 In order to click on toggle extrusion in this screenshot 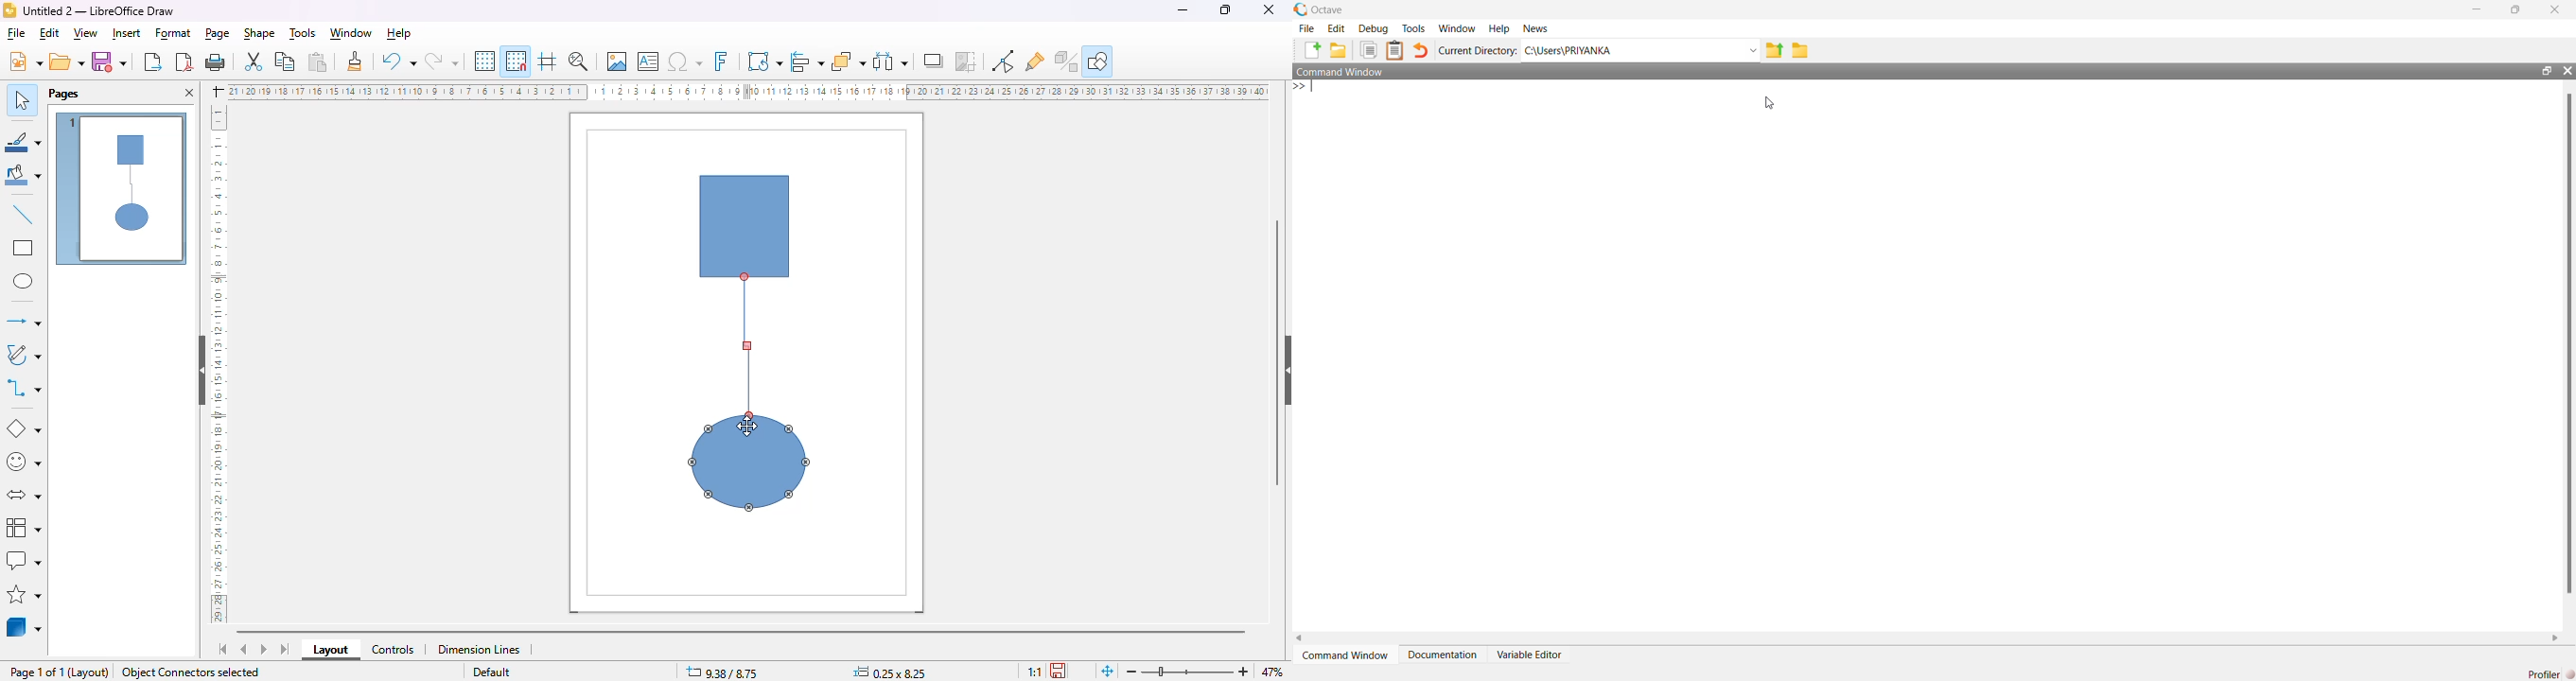, I will do `click(1067, 61)`.